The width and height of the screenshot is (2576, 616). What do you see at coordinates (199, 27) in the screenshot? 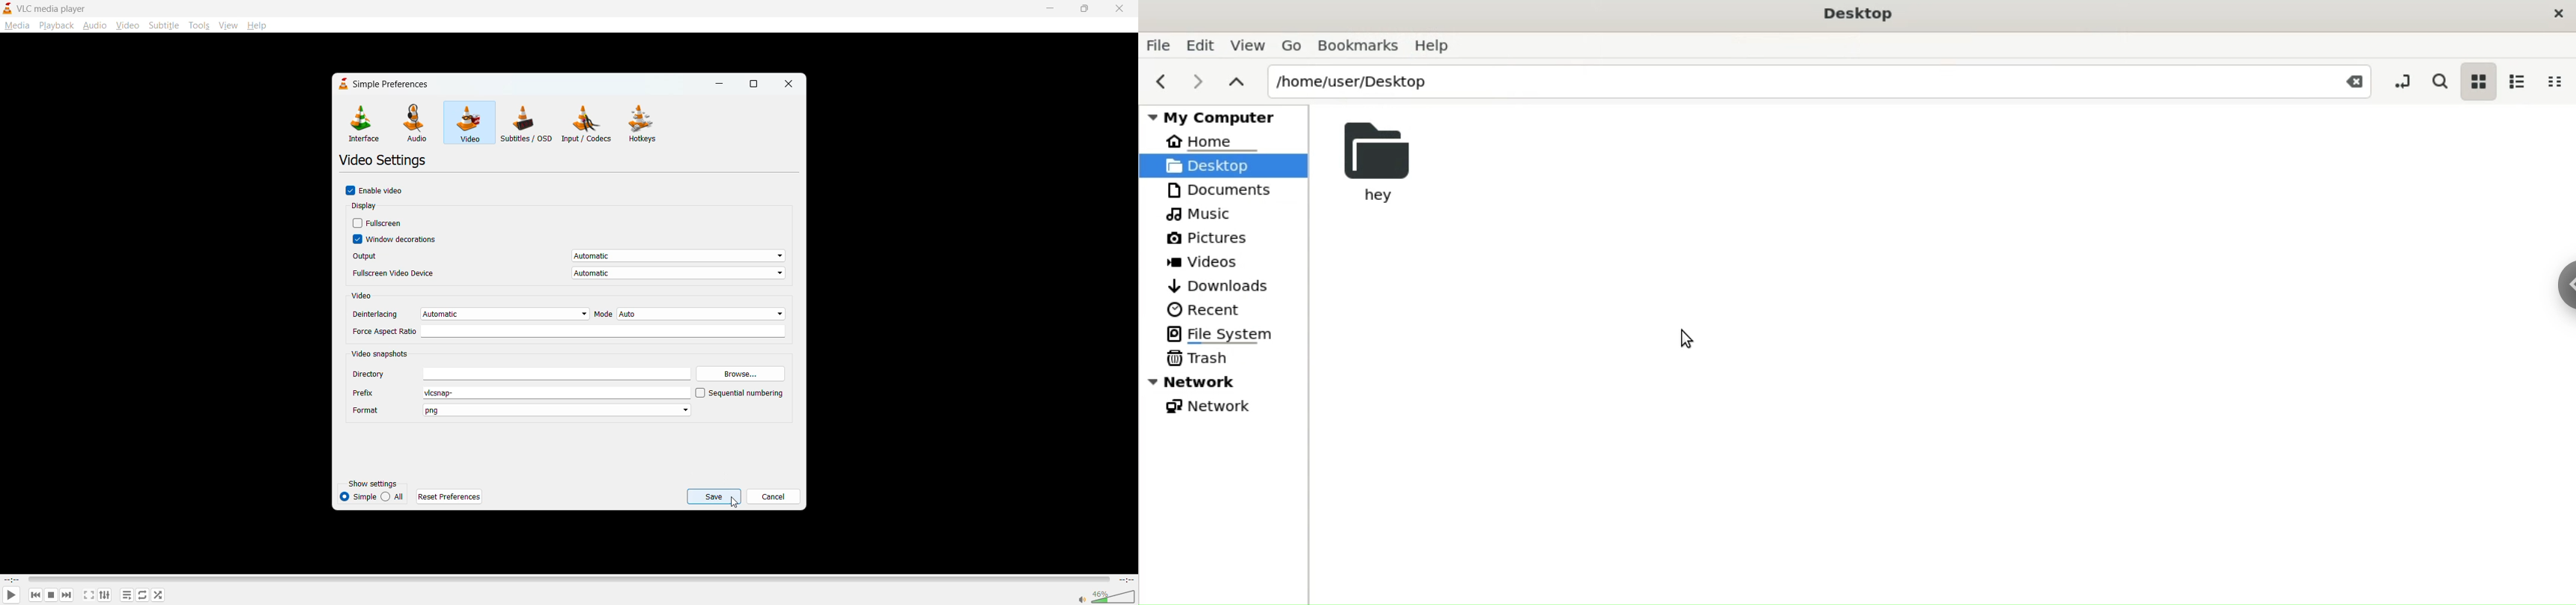
I see `tools` at bounding box center [199, 27].